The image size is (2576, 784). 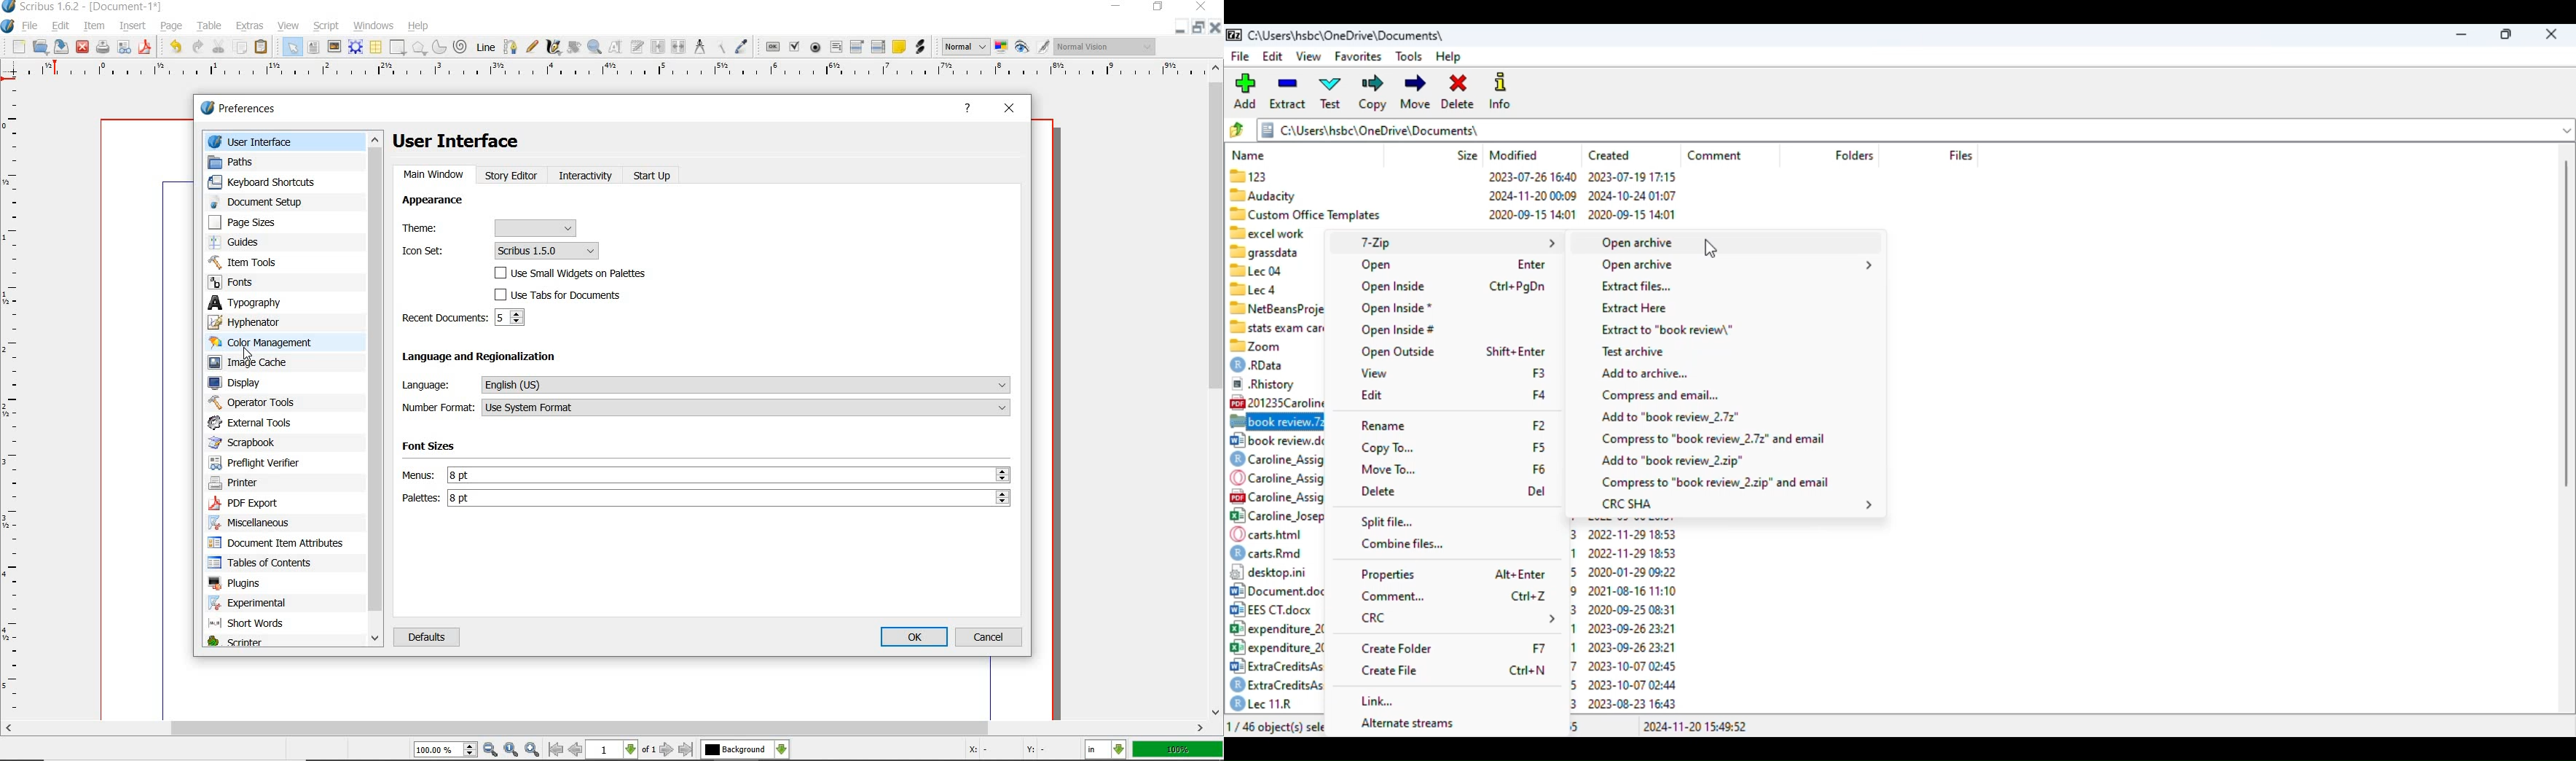 I want to click on scrapbook, so click(x=252, y=443).